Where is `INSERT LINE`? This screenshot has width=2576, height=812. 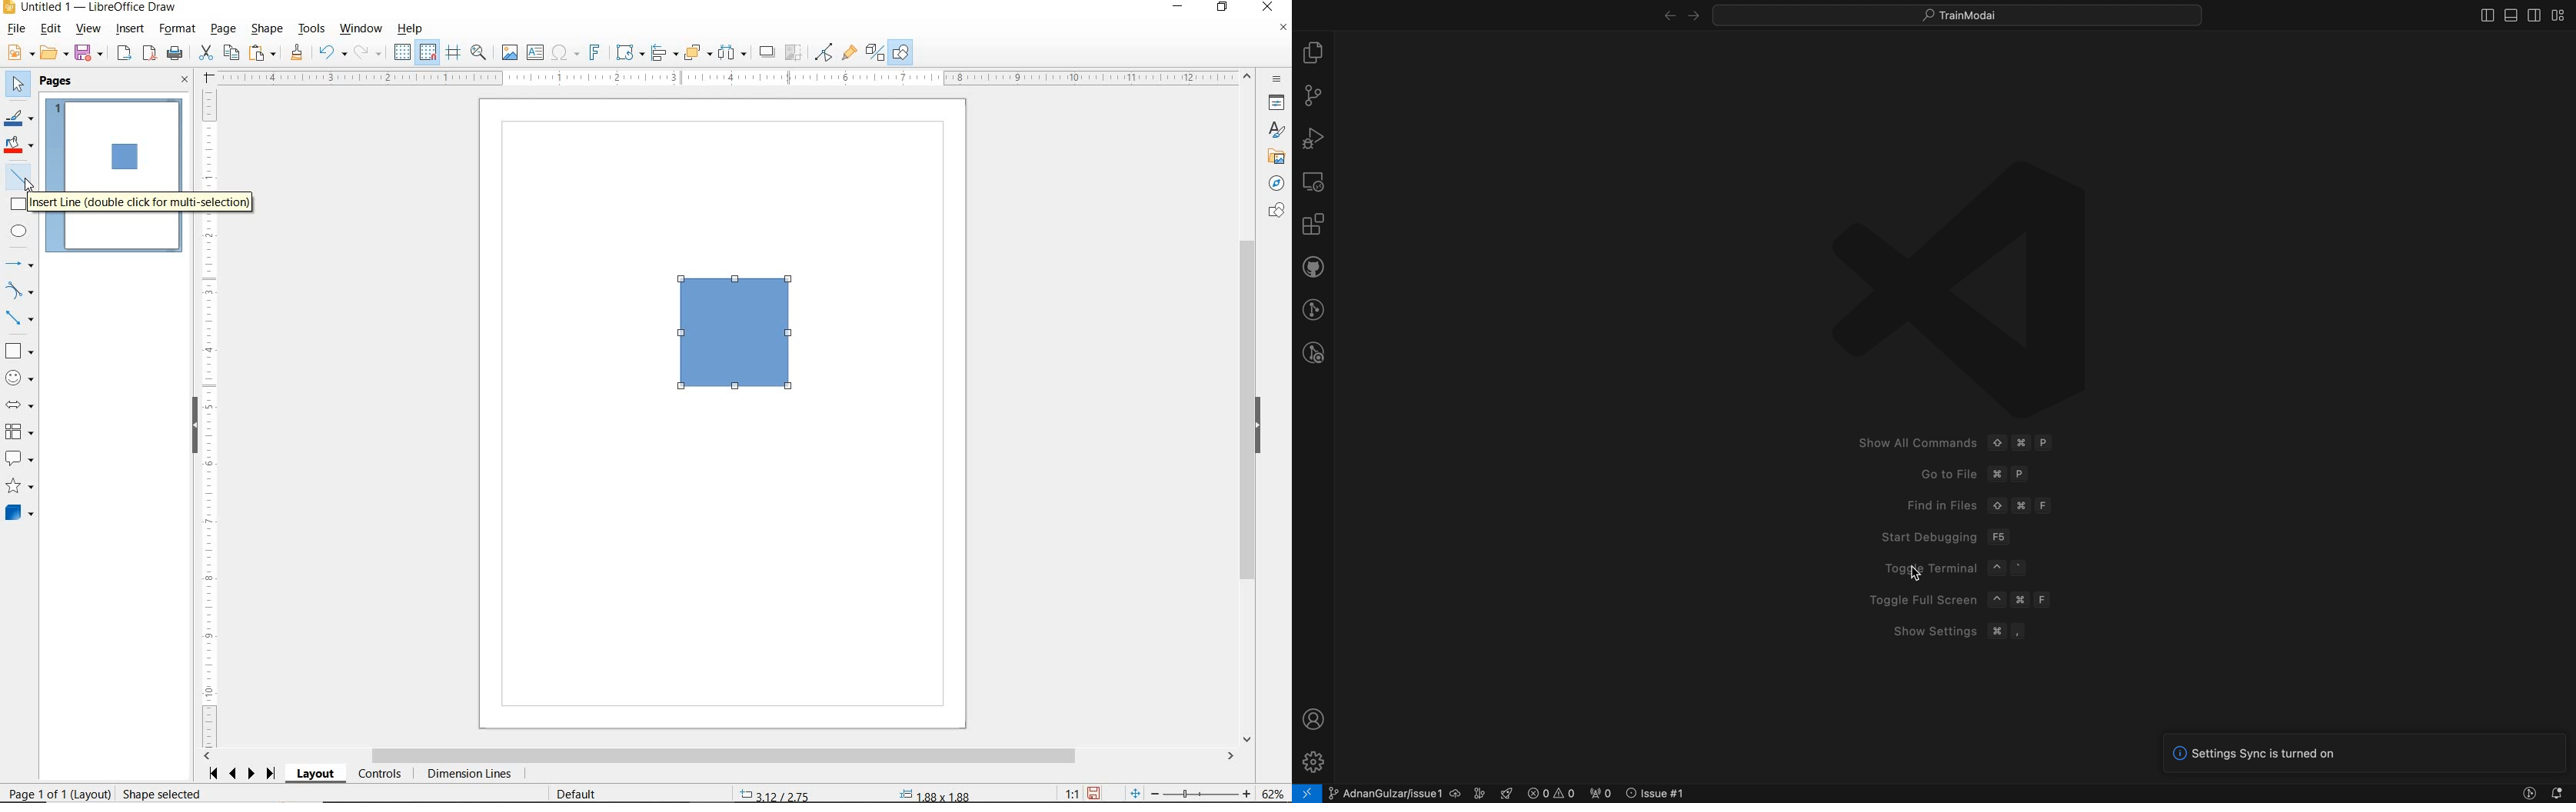
INSERT LINE is located at coordinates (21, 177).